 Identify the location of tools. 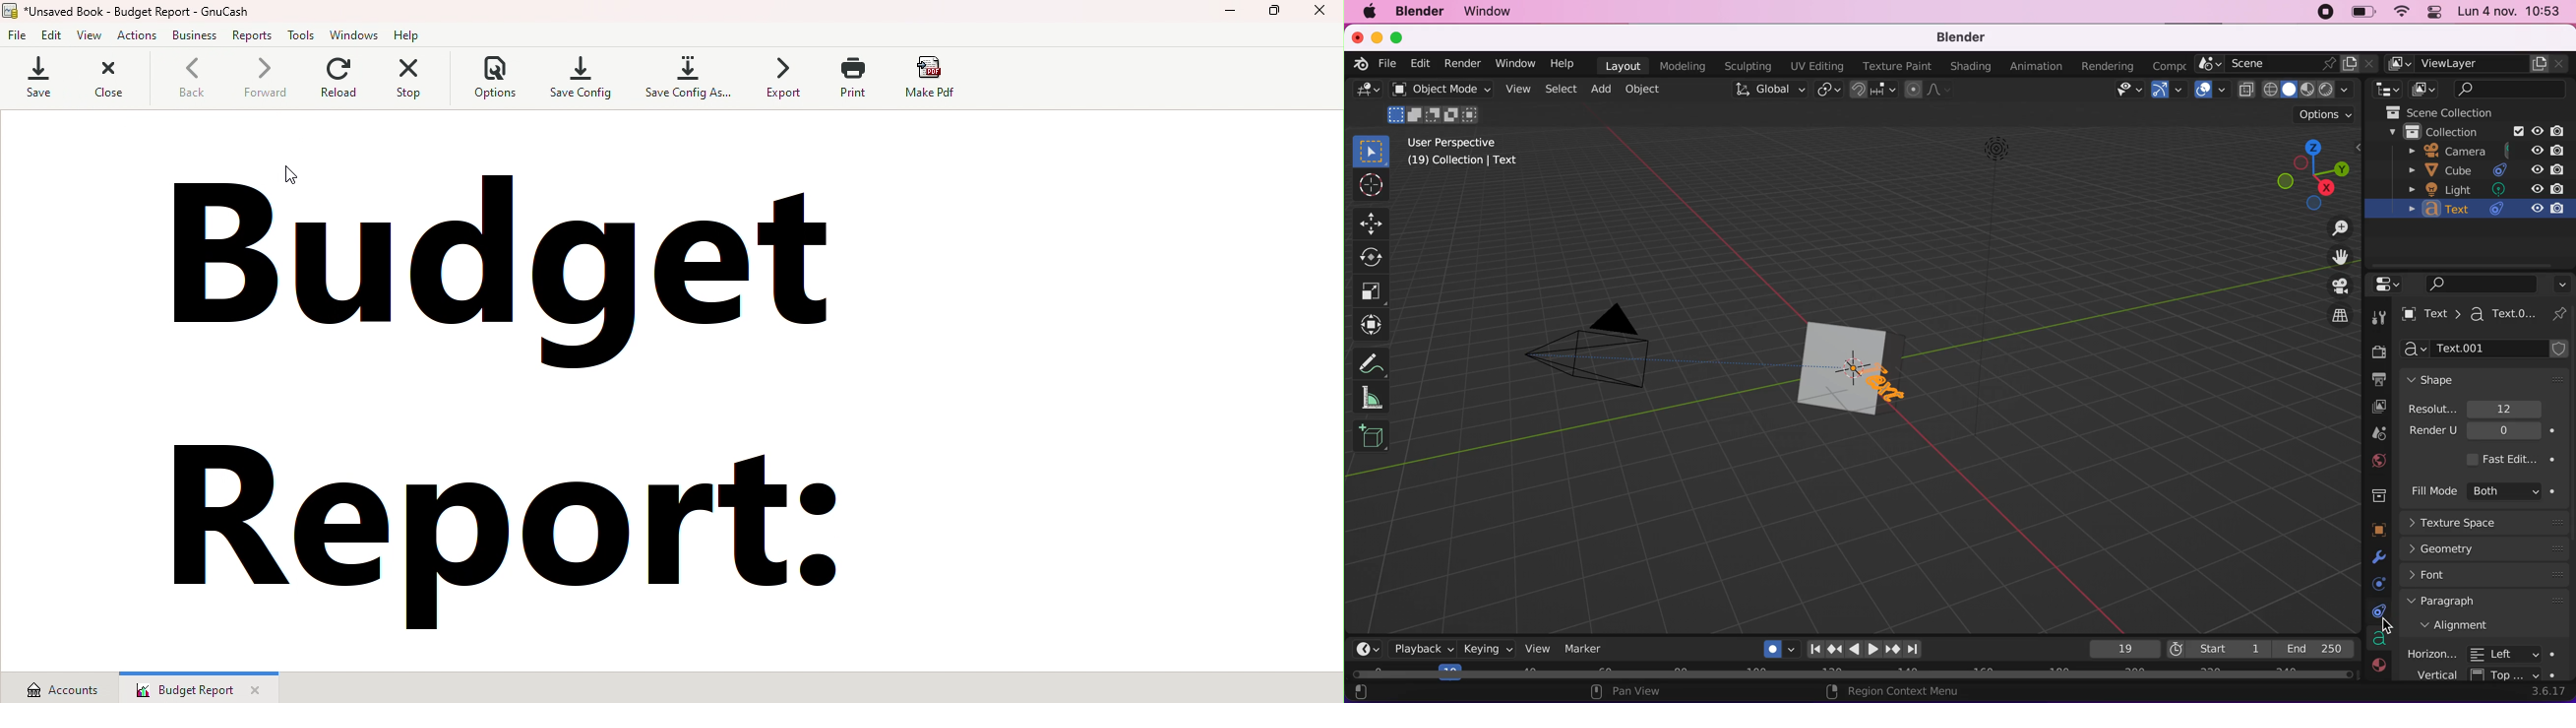
(2382, 314).